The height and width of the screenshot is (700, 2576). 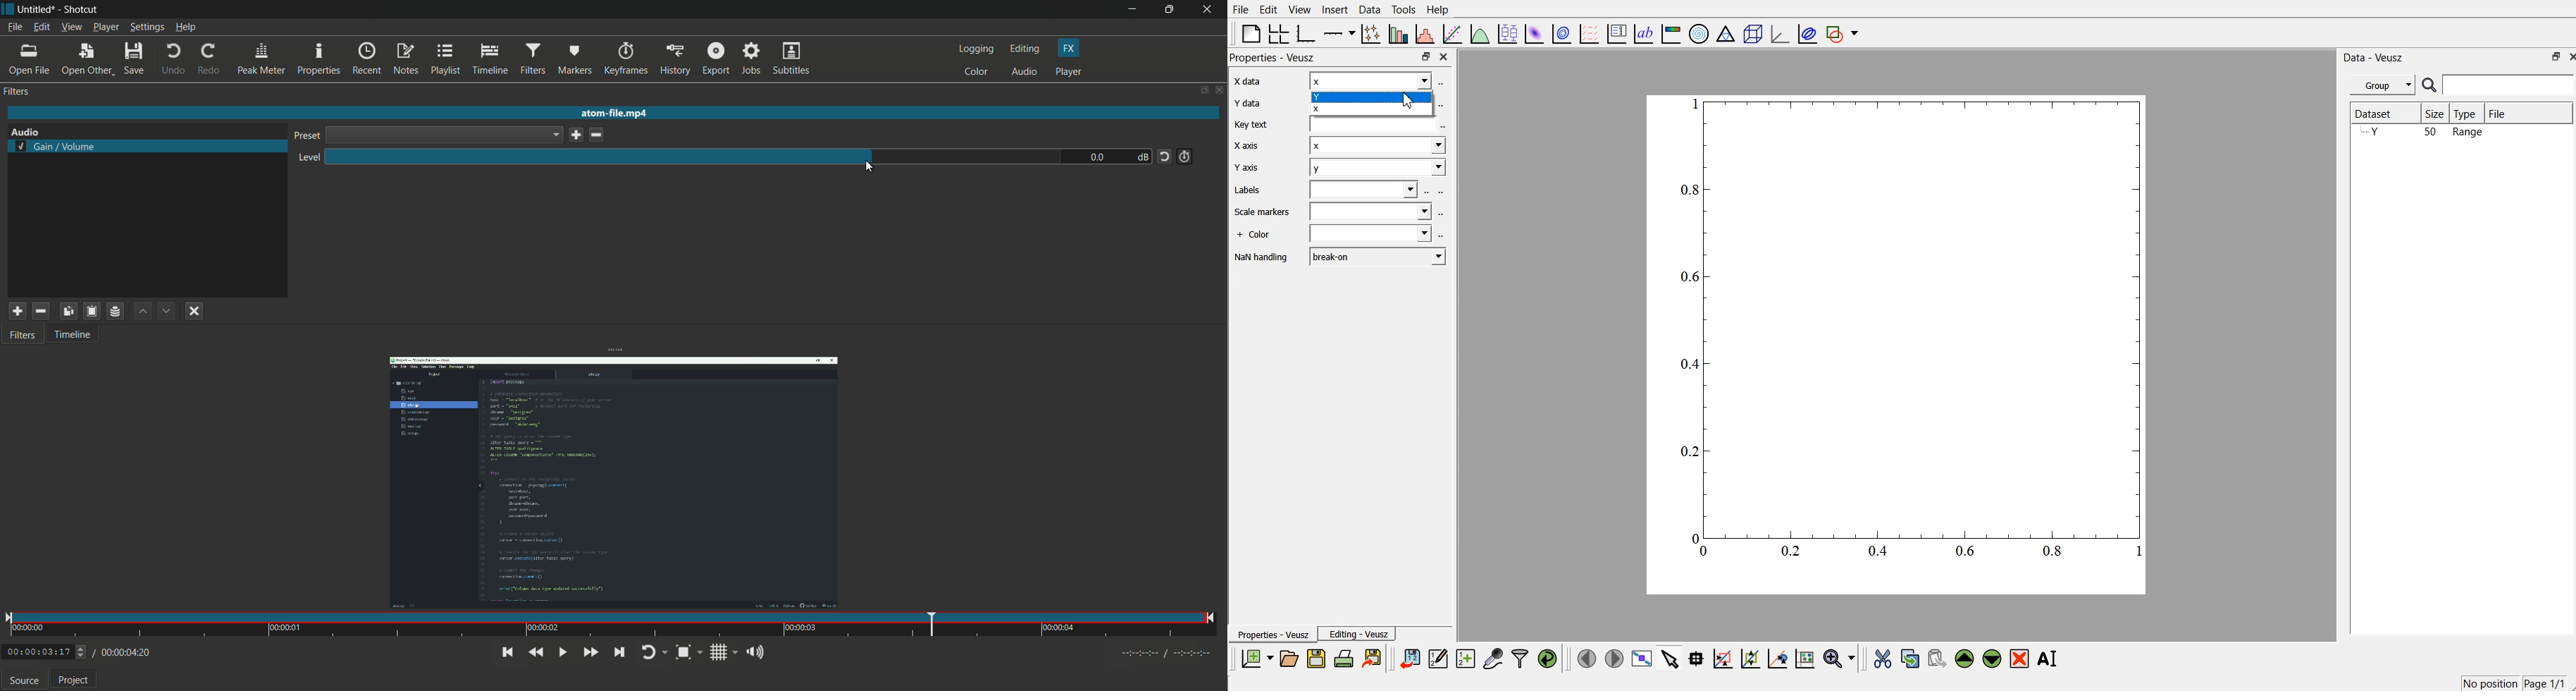 What do you see at coordinates (1210, 10) in the screenshot?
I see `close app` at bounding box center [1210, 10].